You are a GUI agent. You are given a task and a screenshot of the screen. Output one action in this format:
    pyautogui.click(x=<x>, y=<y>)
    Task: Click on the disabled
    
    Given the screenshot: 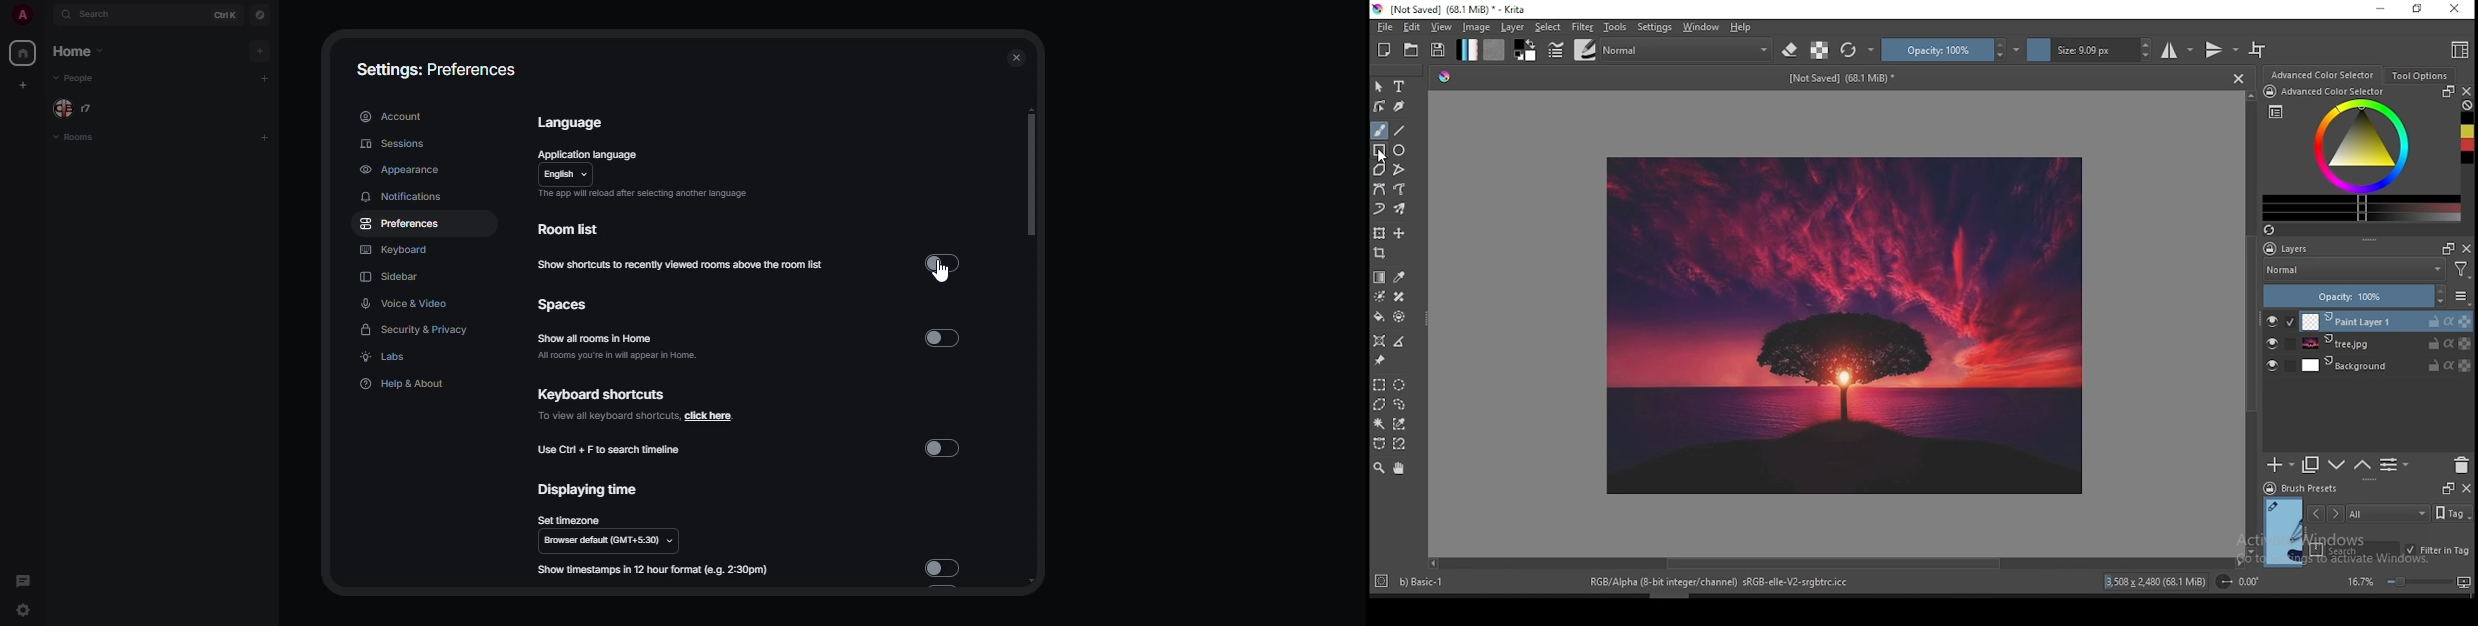 What is the action you would take?
    pyautogui.click(x=947, y=339)
    